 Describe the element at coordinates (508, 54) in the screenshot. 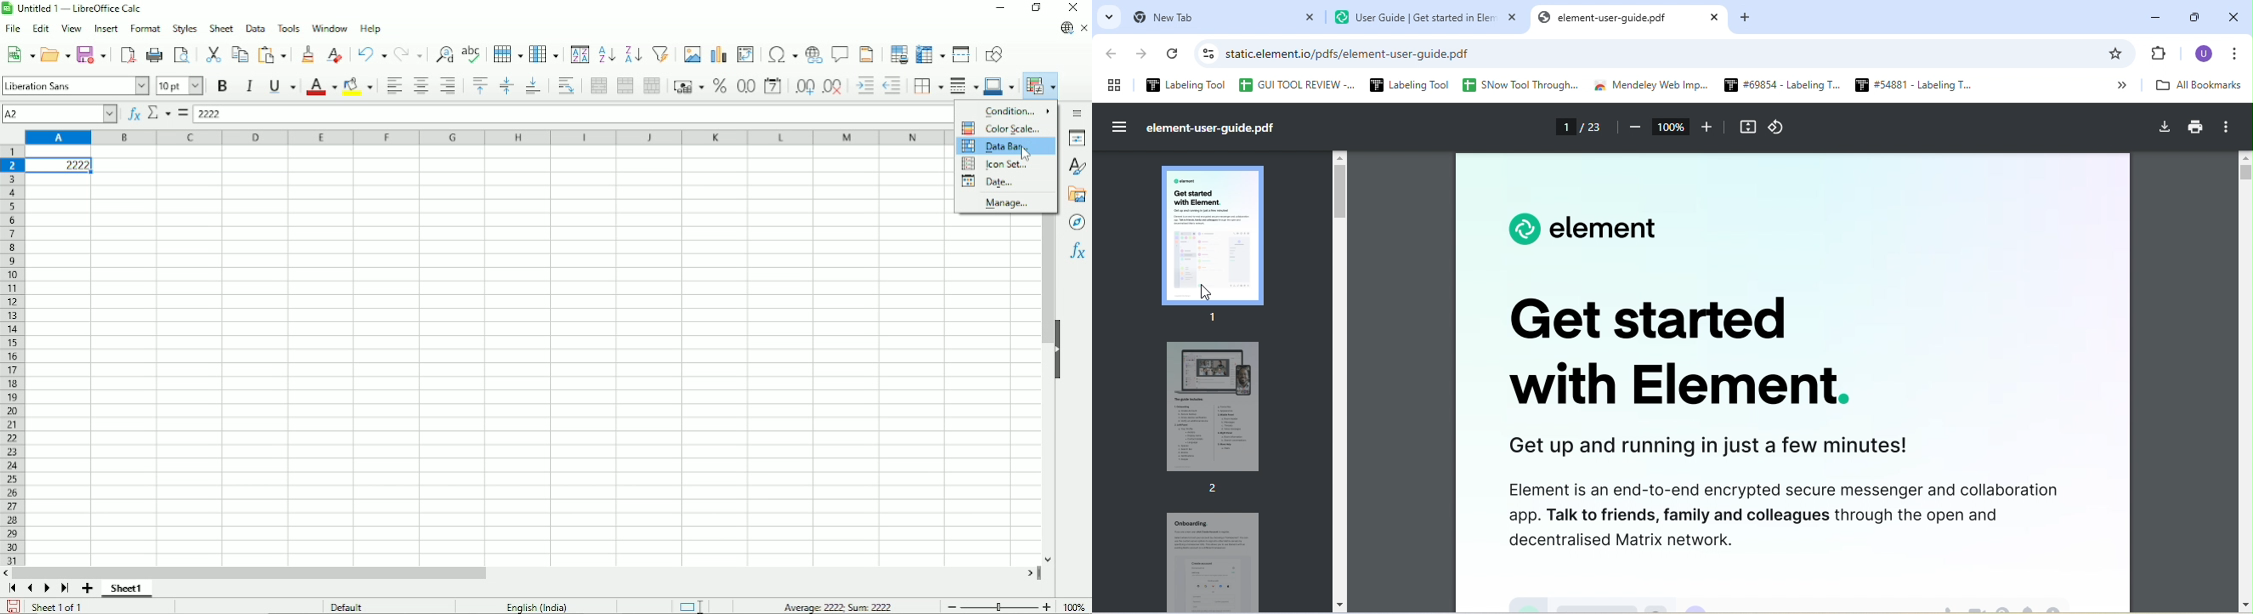

I see `Row` at that location.